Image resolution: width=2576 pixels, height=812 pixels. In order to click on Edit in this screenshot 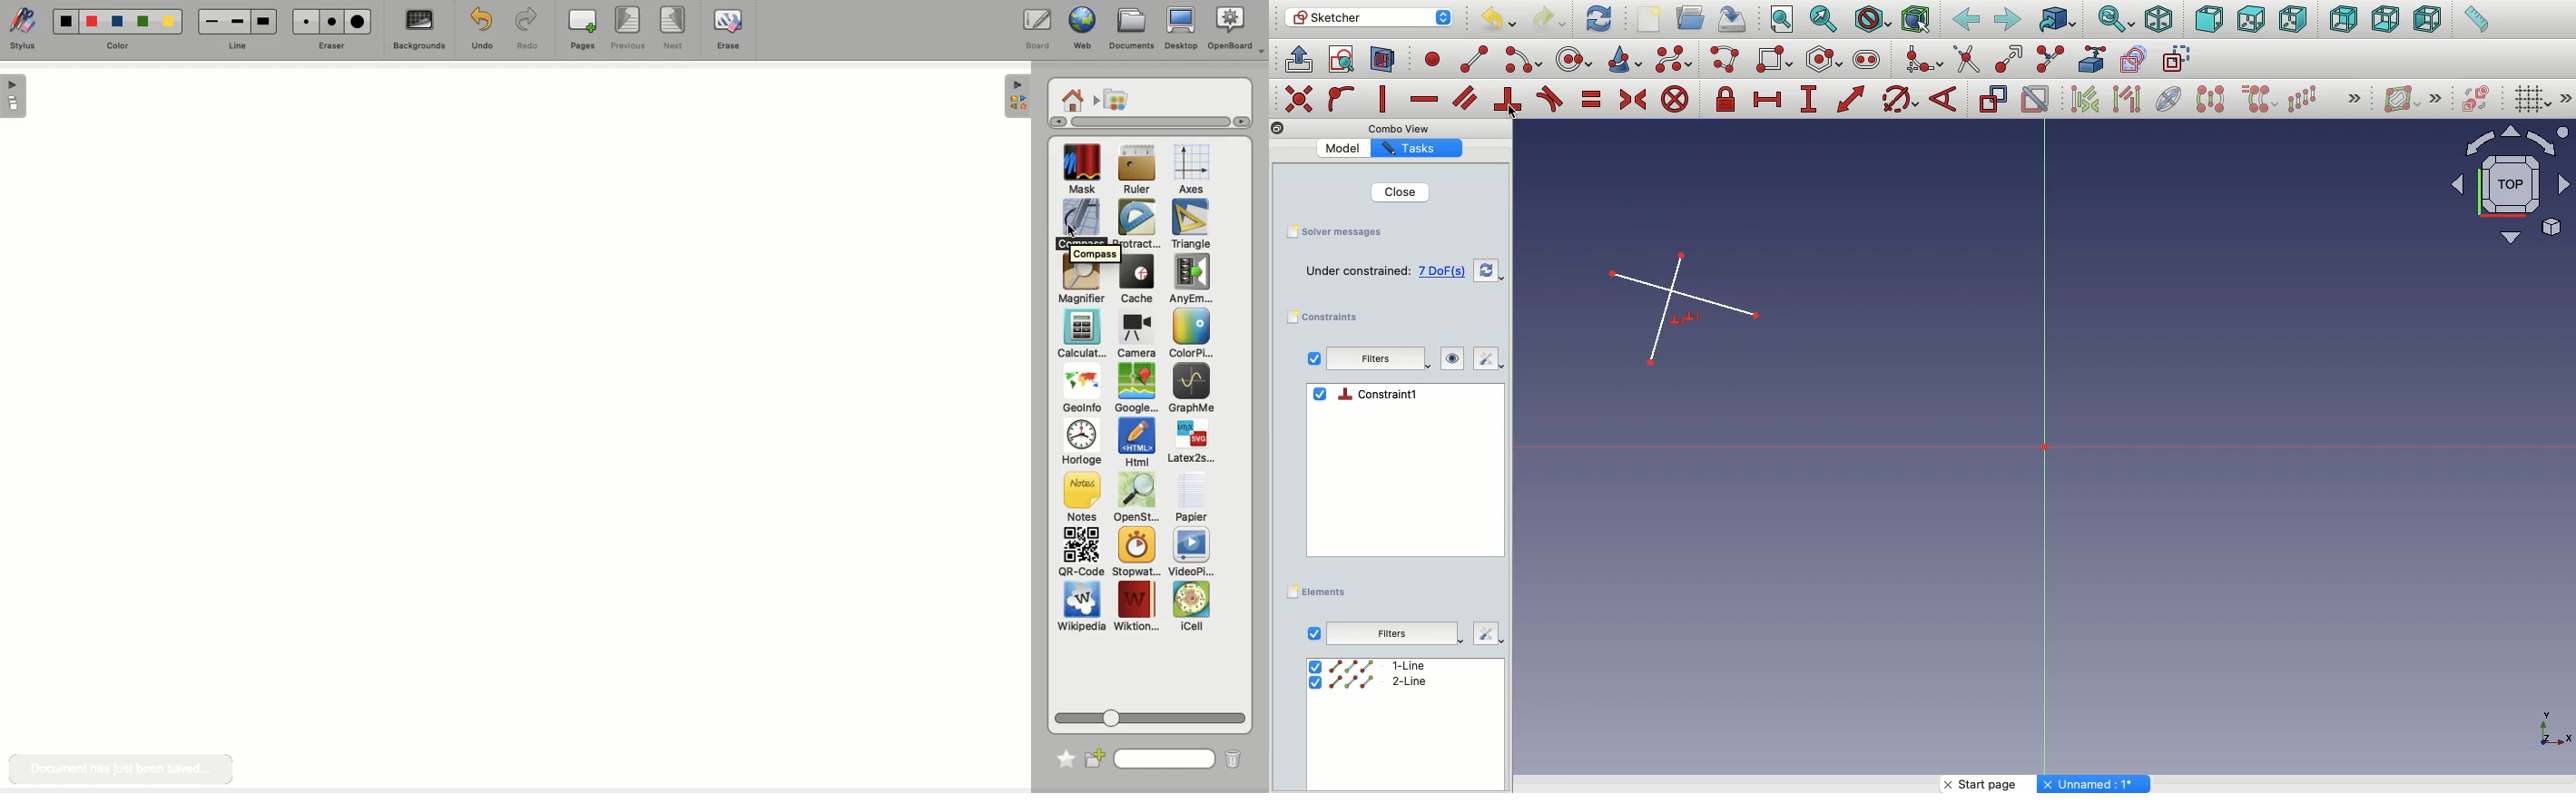, I will do `click(1488, 359)`.